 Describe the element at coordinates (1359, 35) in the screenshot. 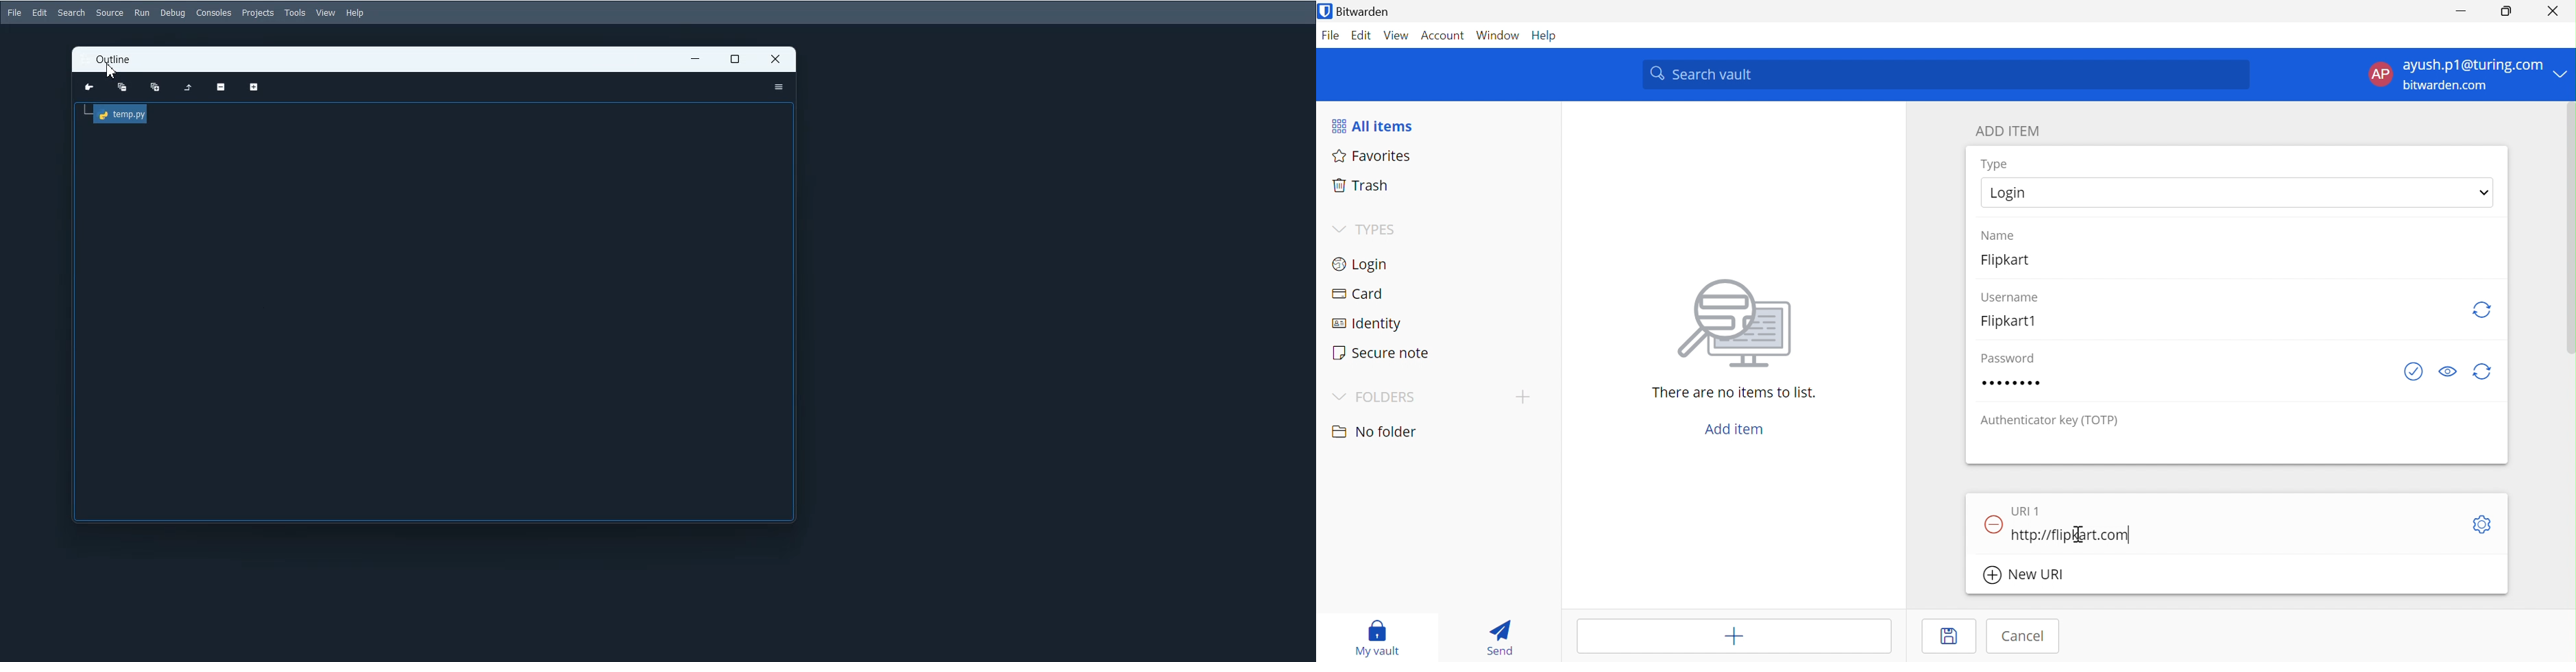

I see `Edit` at that location.